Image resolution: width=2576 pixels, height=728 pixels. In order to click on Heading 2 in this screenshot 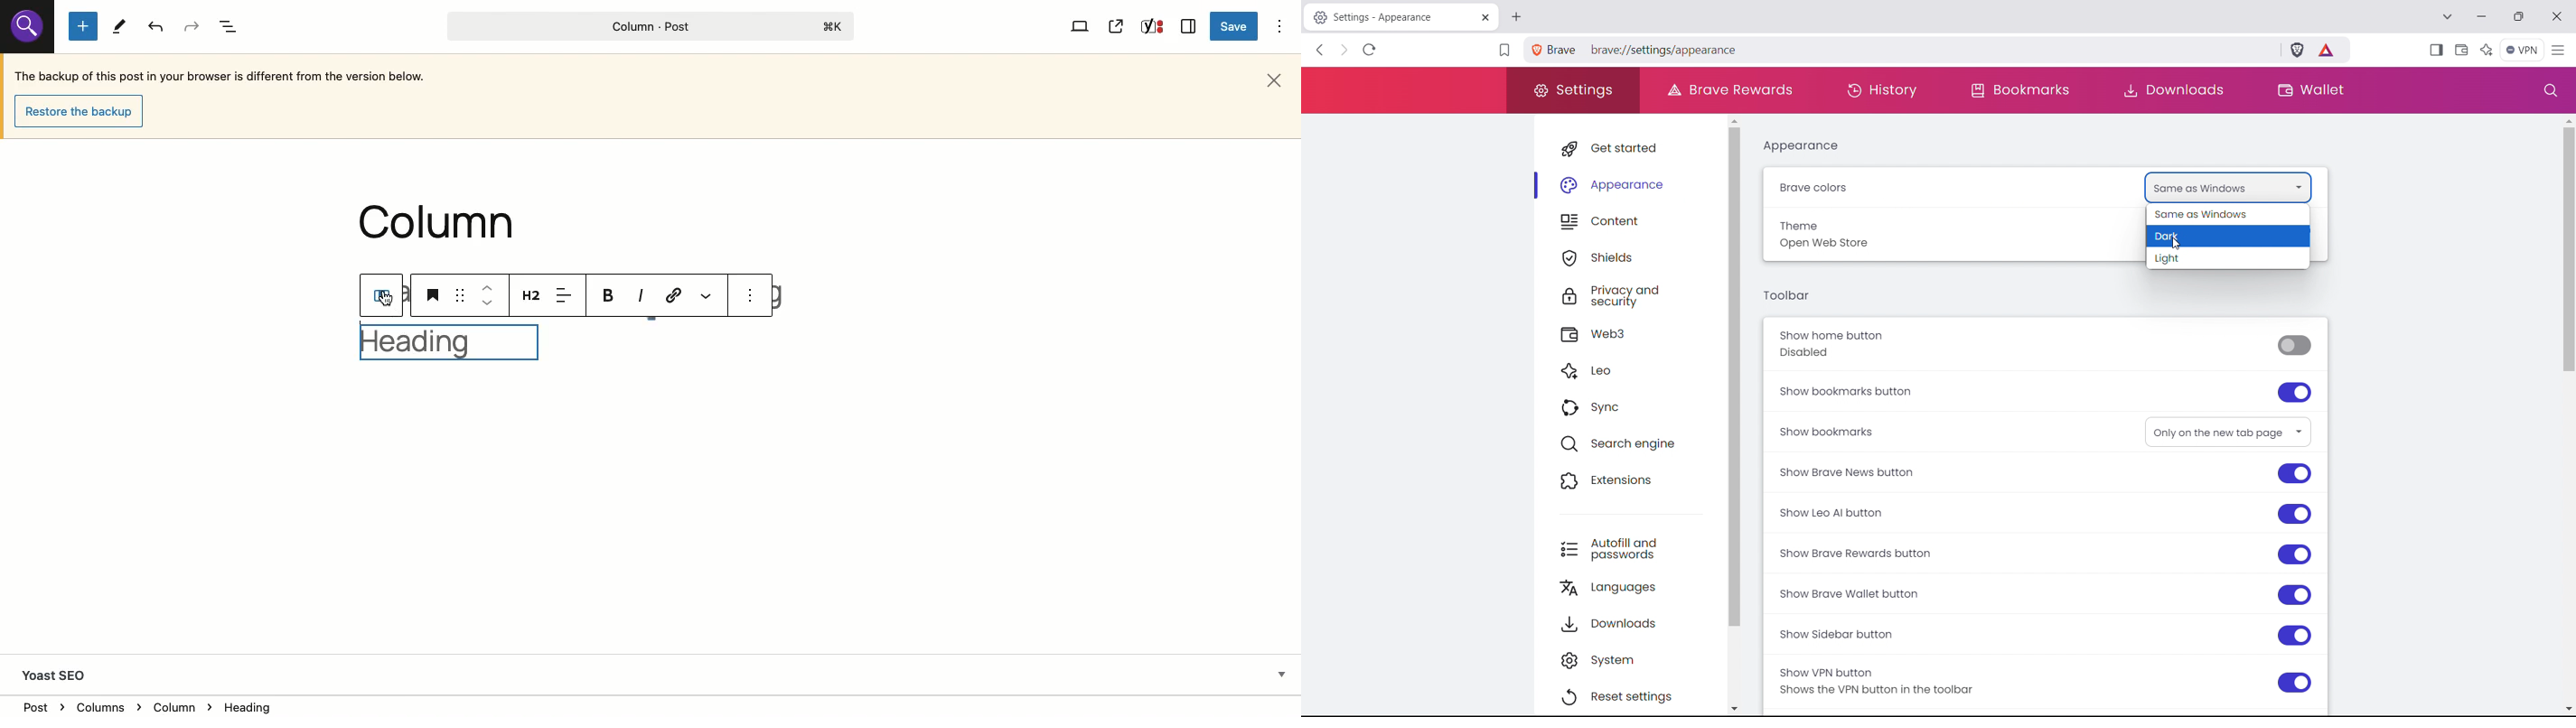, I will do `click(531, 296)`.